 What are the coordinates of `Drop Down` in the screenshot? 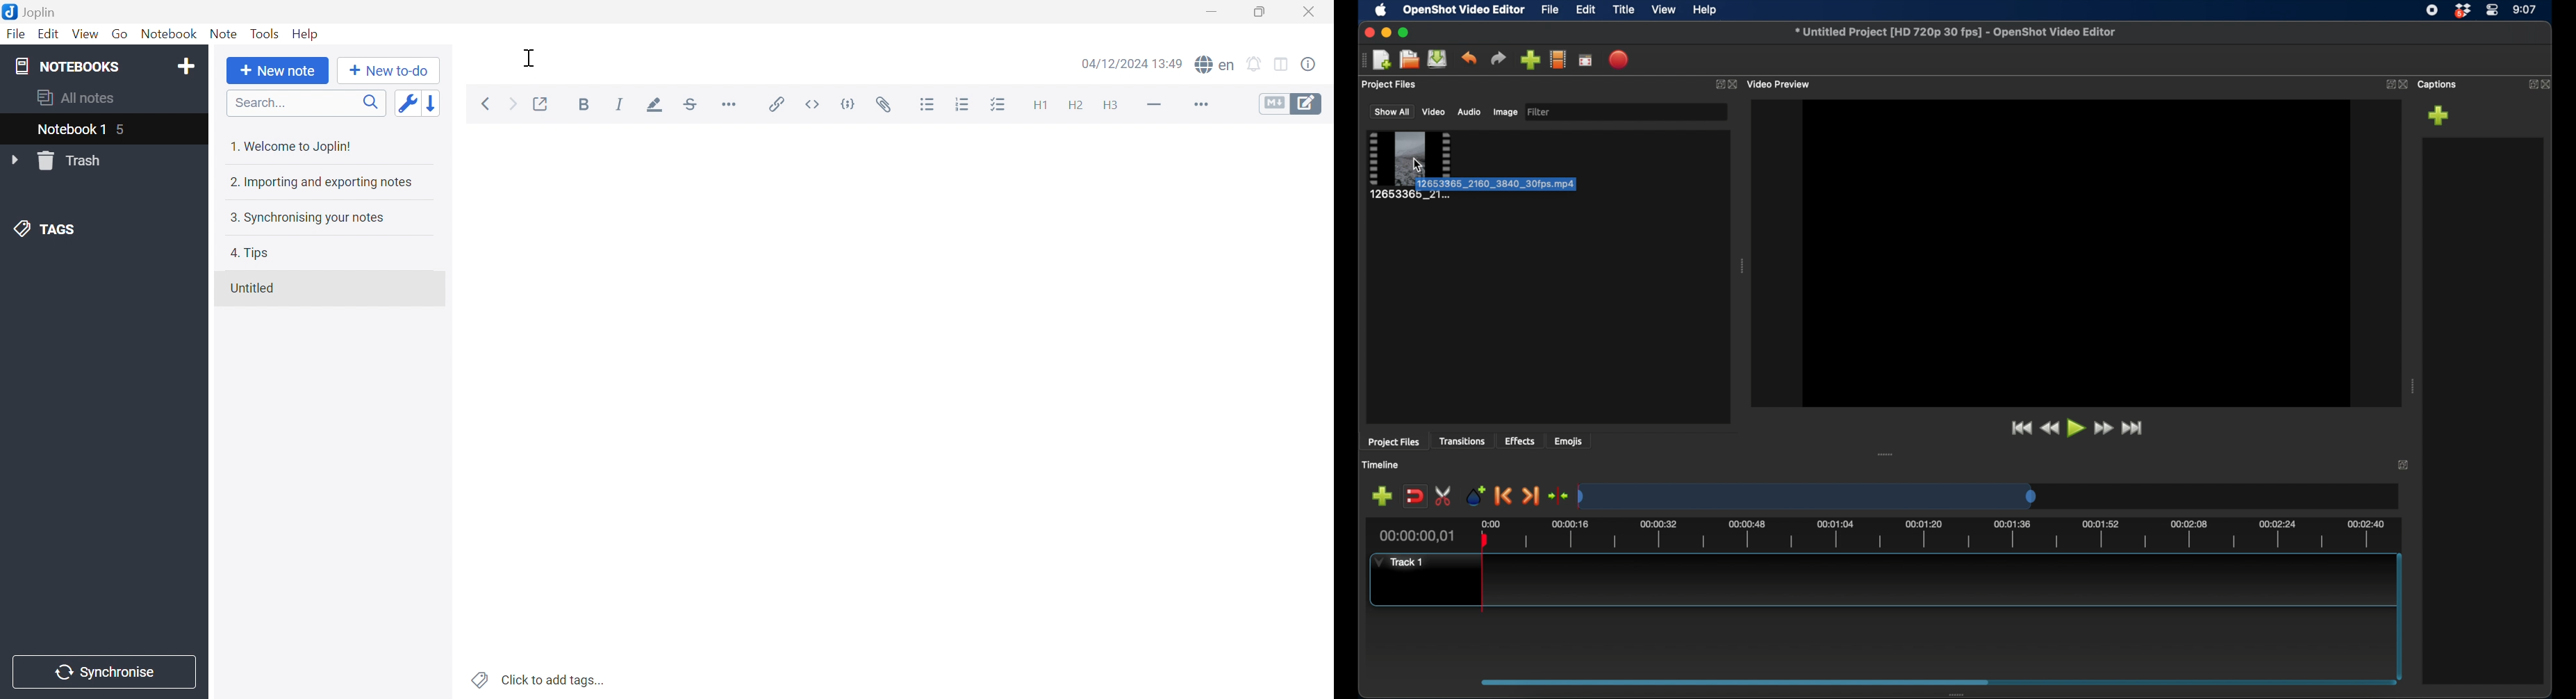 It's located at (16, 161).